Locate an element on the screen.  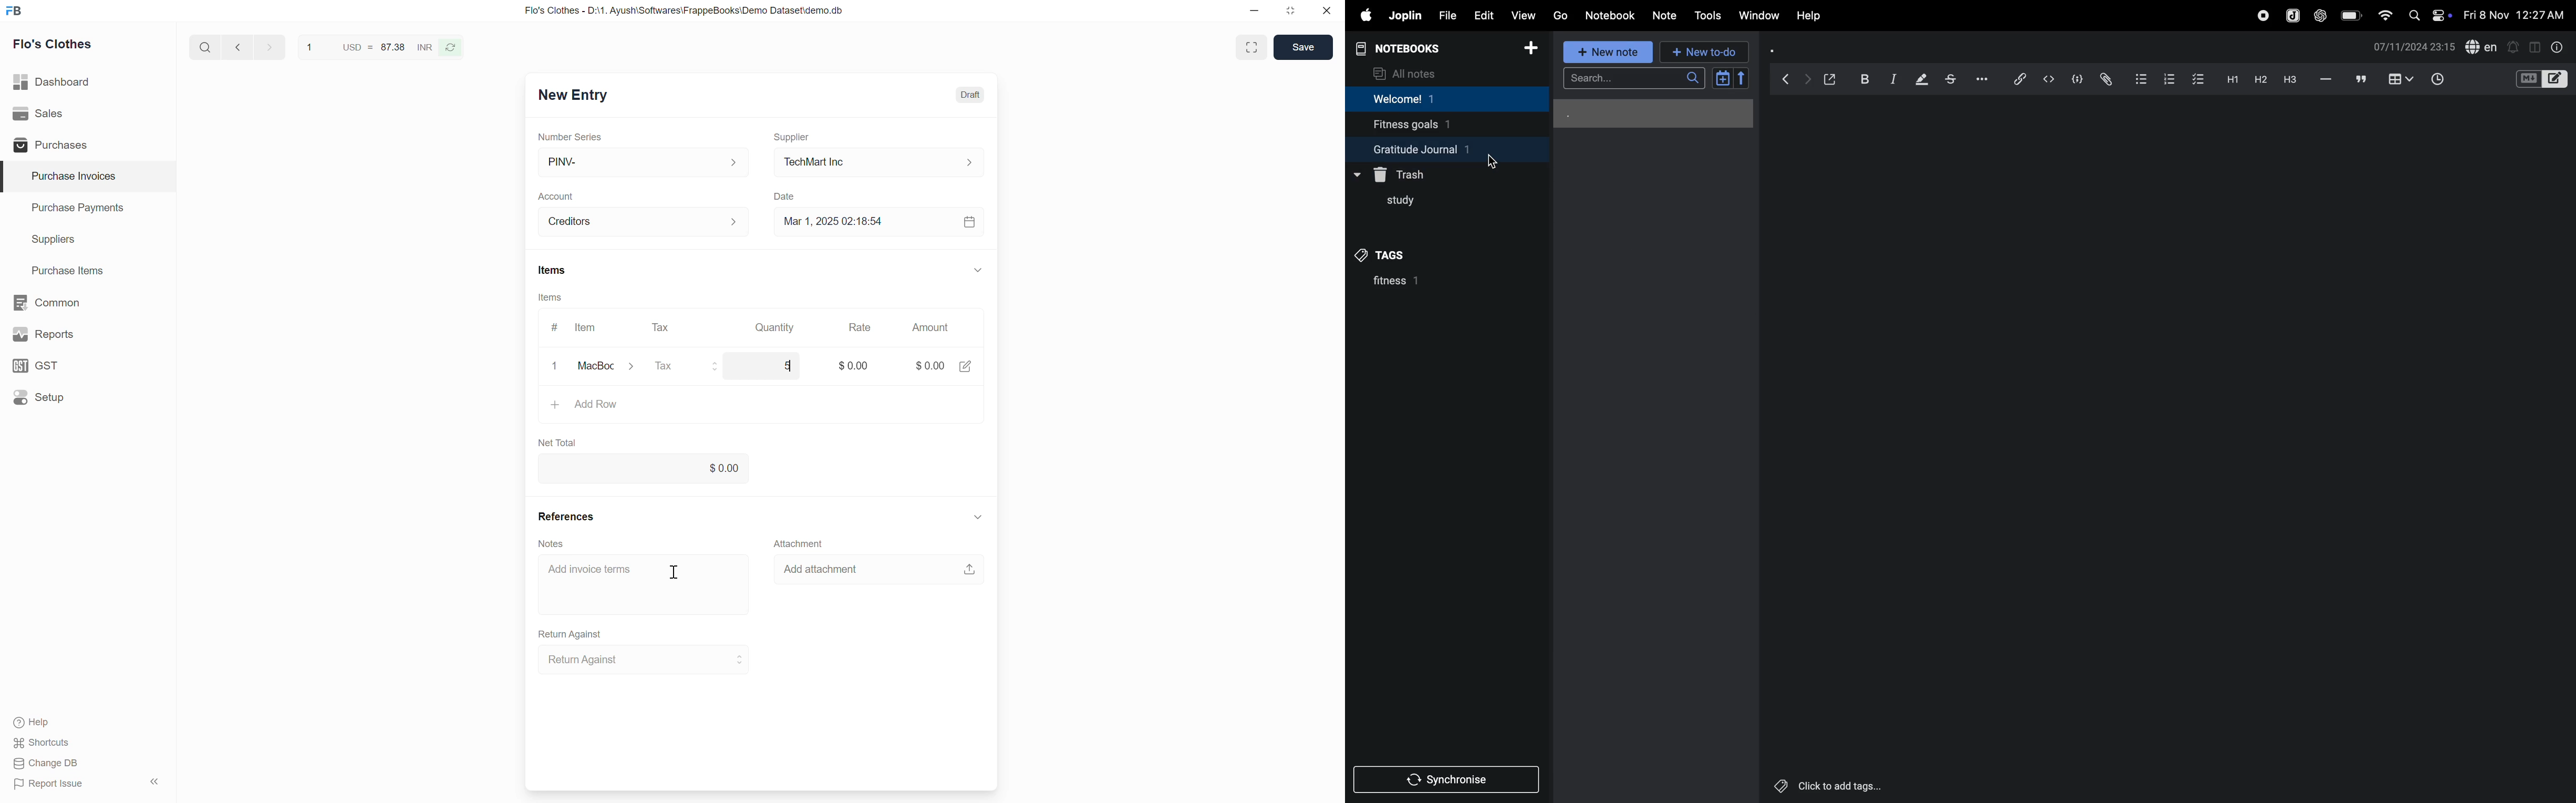
notebook is located at coordinates (1611, 15).